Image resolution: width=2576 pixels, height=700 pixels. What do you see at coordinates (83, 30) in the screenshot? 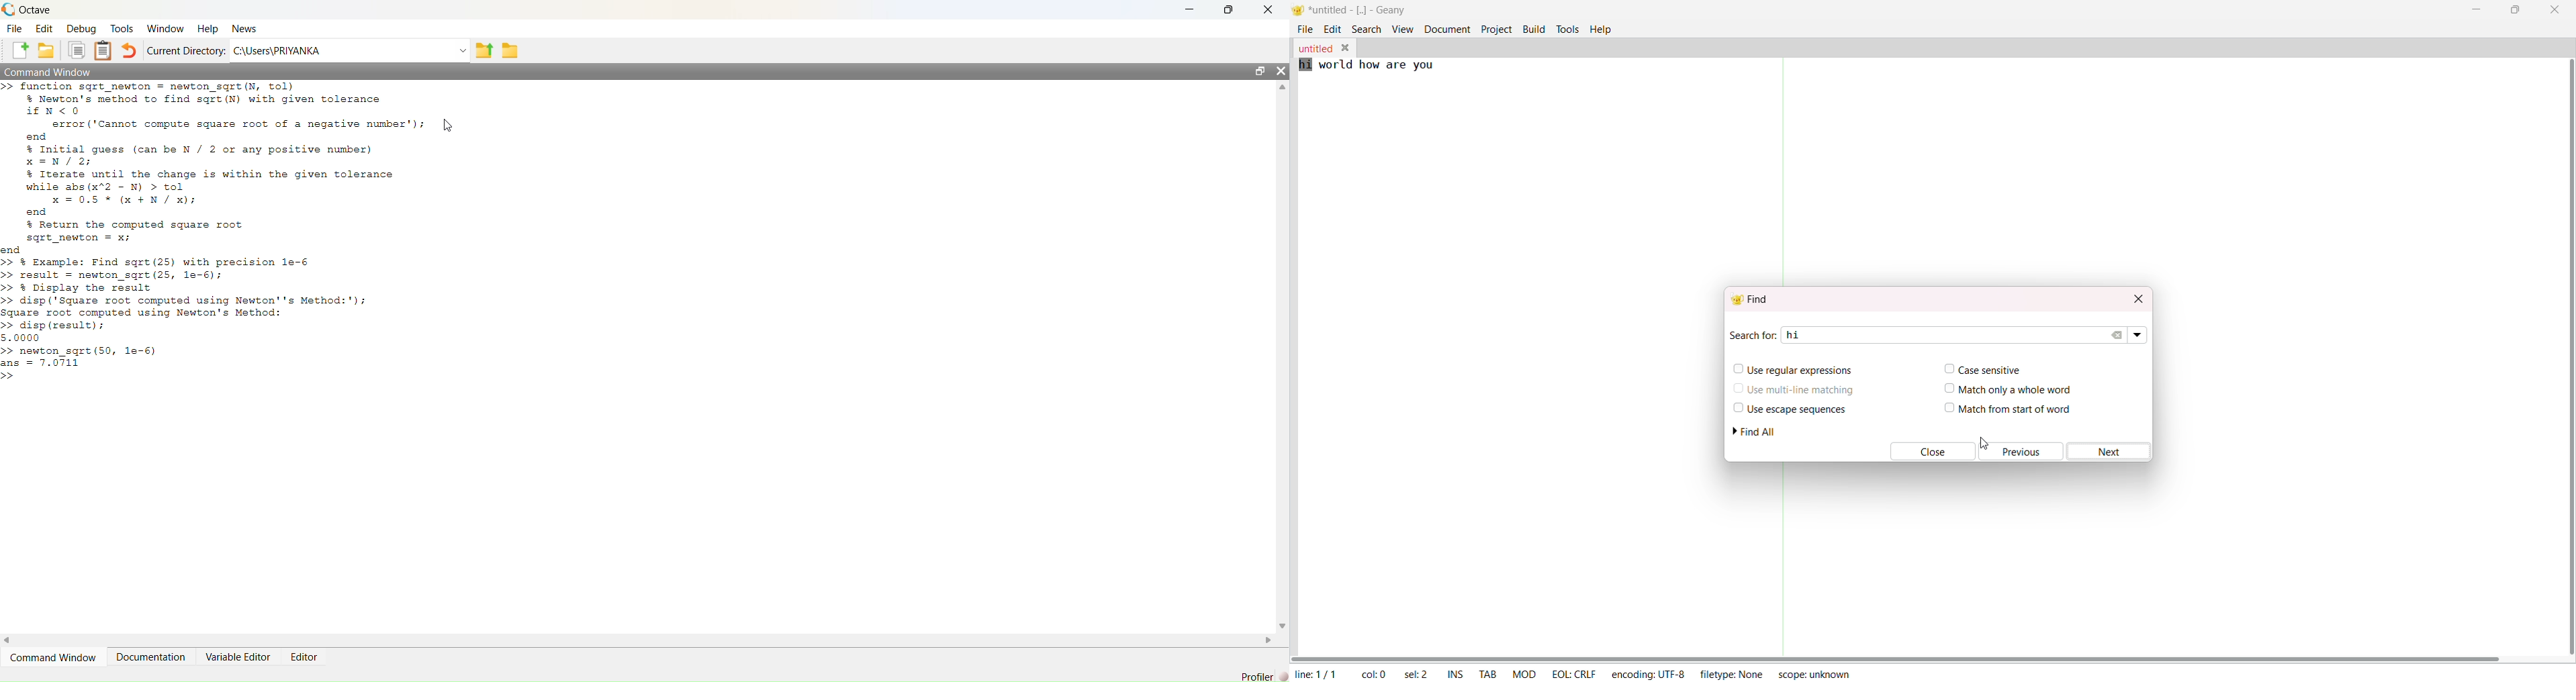
I see `Debug` at bounding box center [83, 30].